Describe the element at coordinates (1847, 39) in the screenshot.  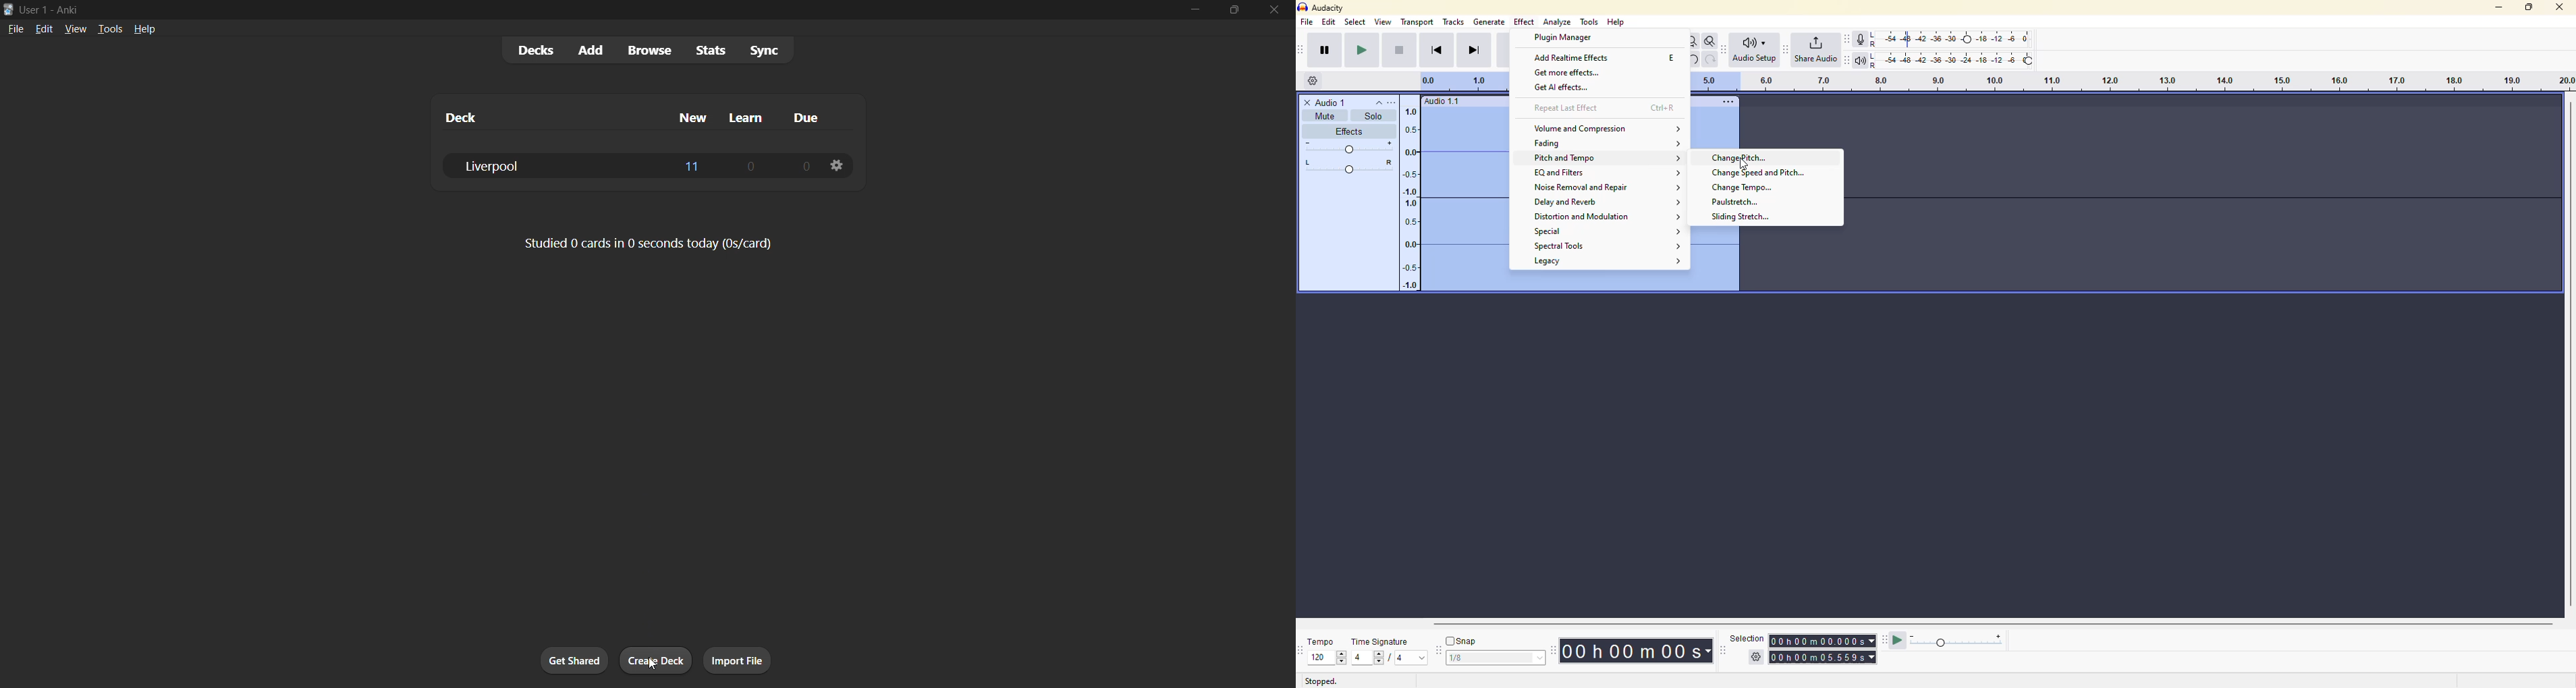
I see `recording meter toolbar` at that location.